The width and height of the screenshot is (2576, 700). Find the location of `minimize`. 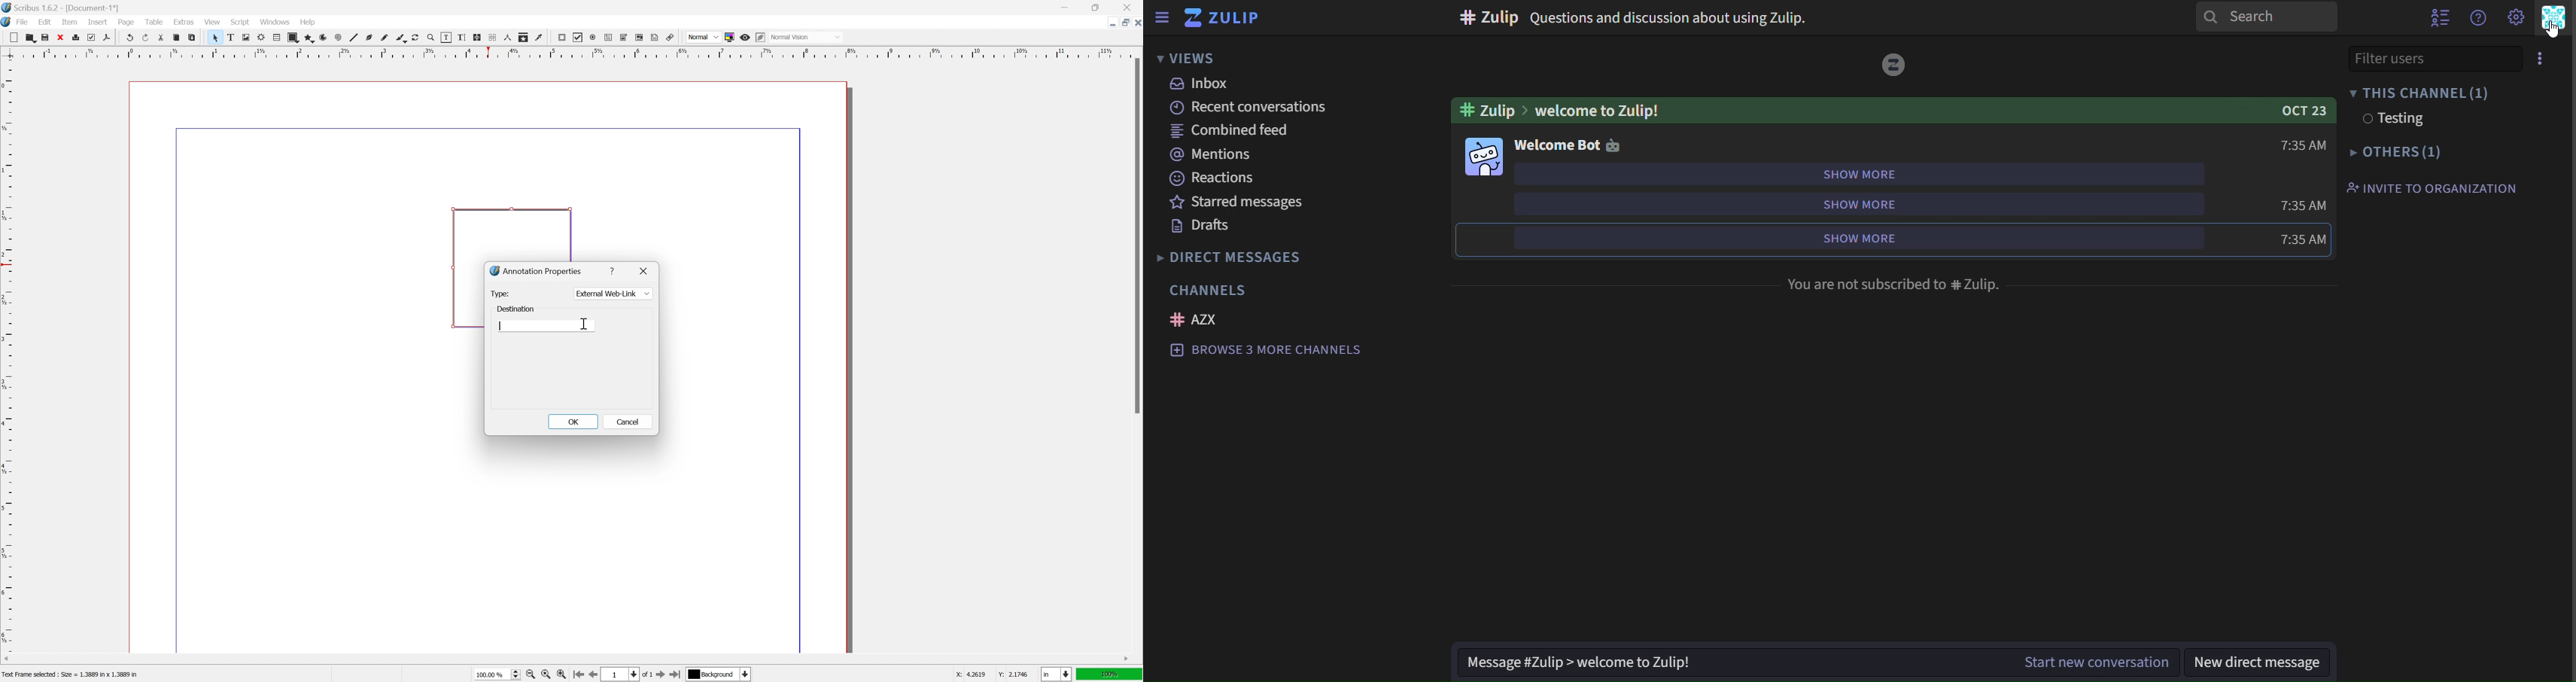

minimize is located at coordinates (1110, 23).